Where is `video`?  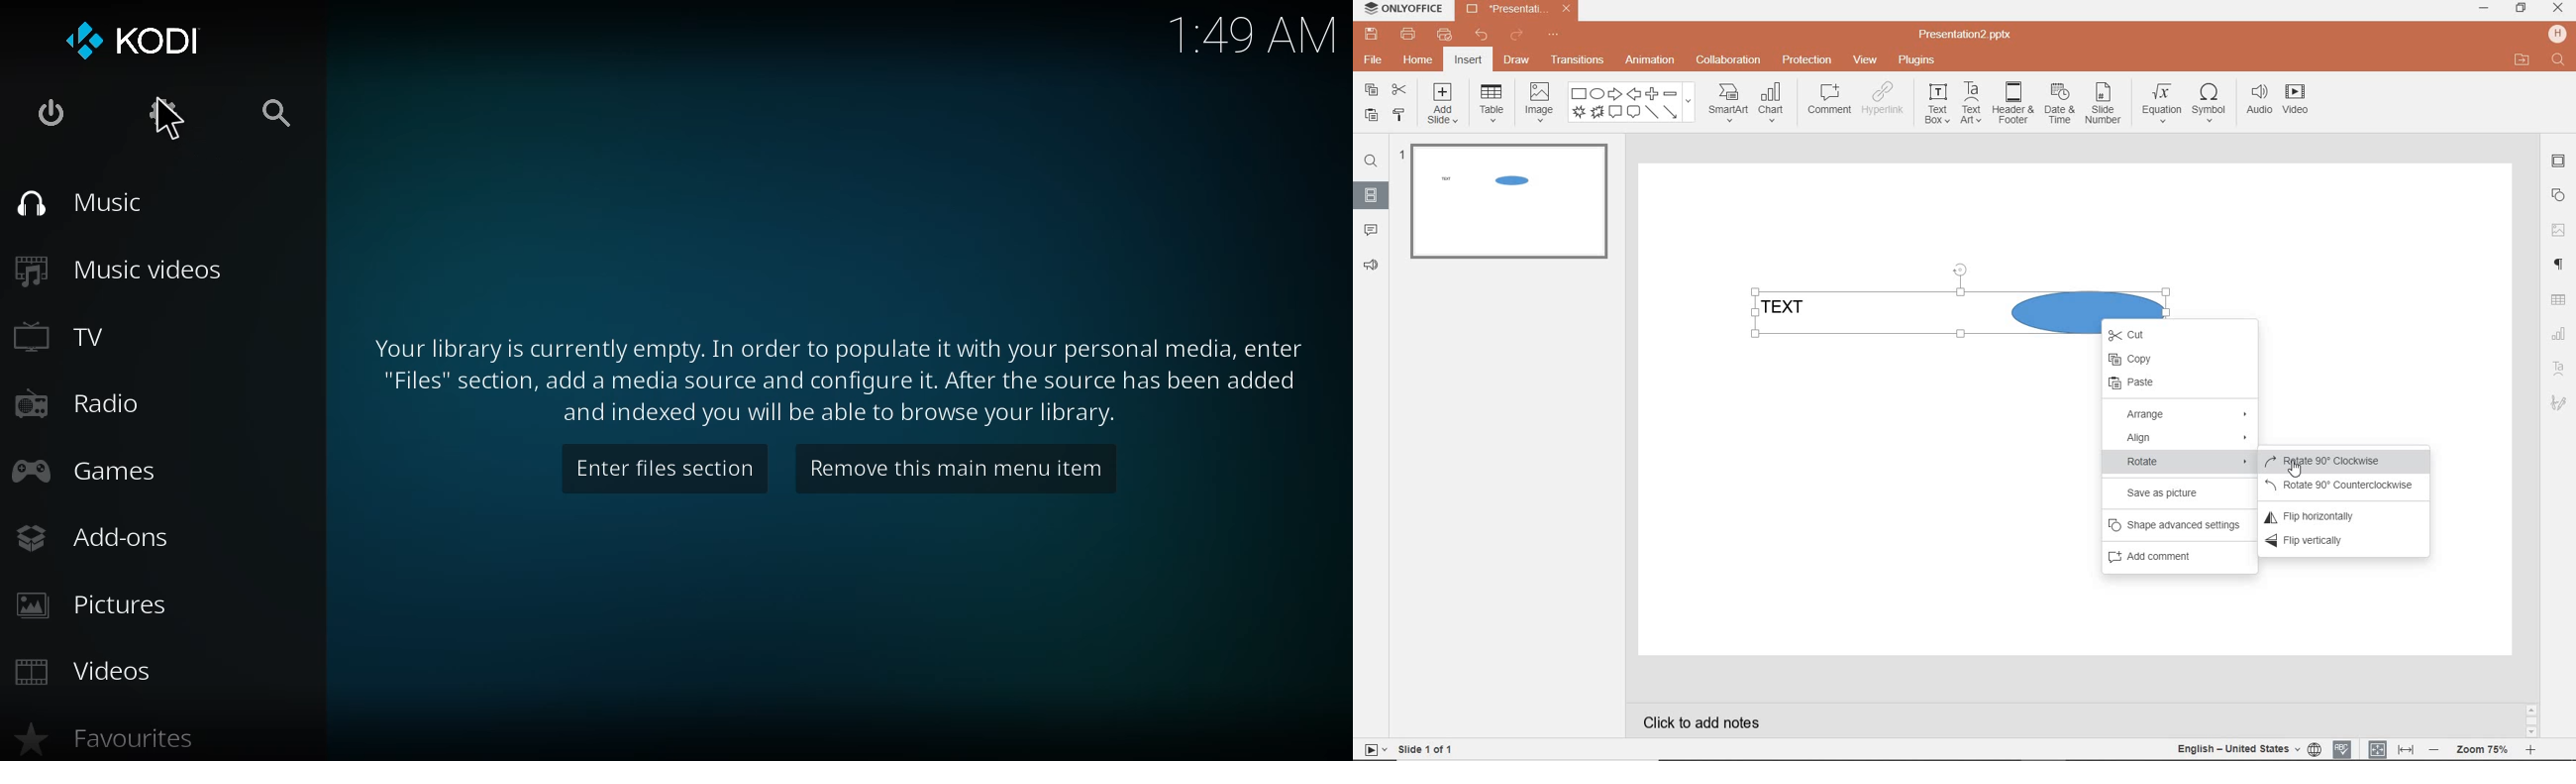 video is located at coordinates (2297, 102).